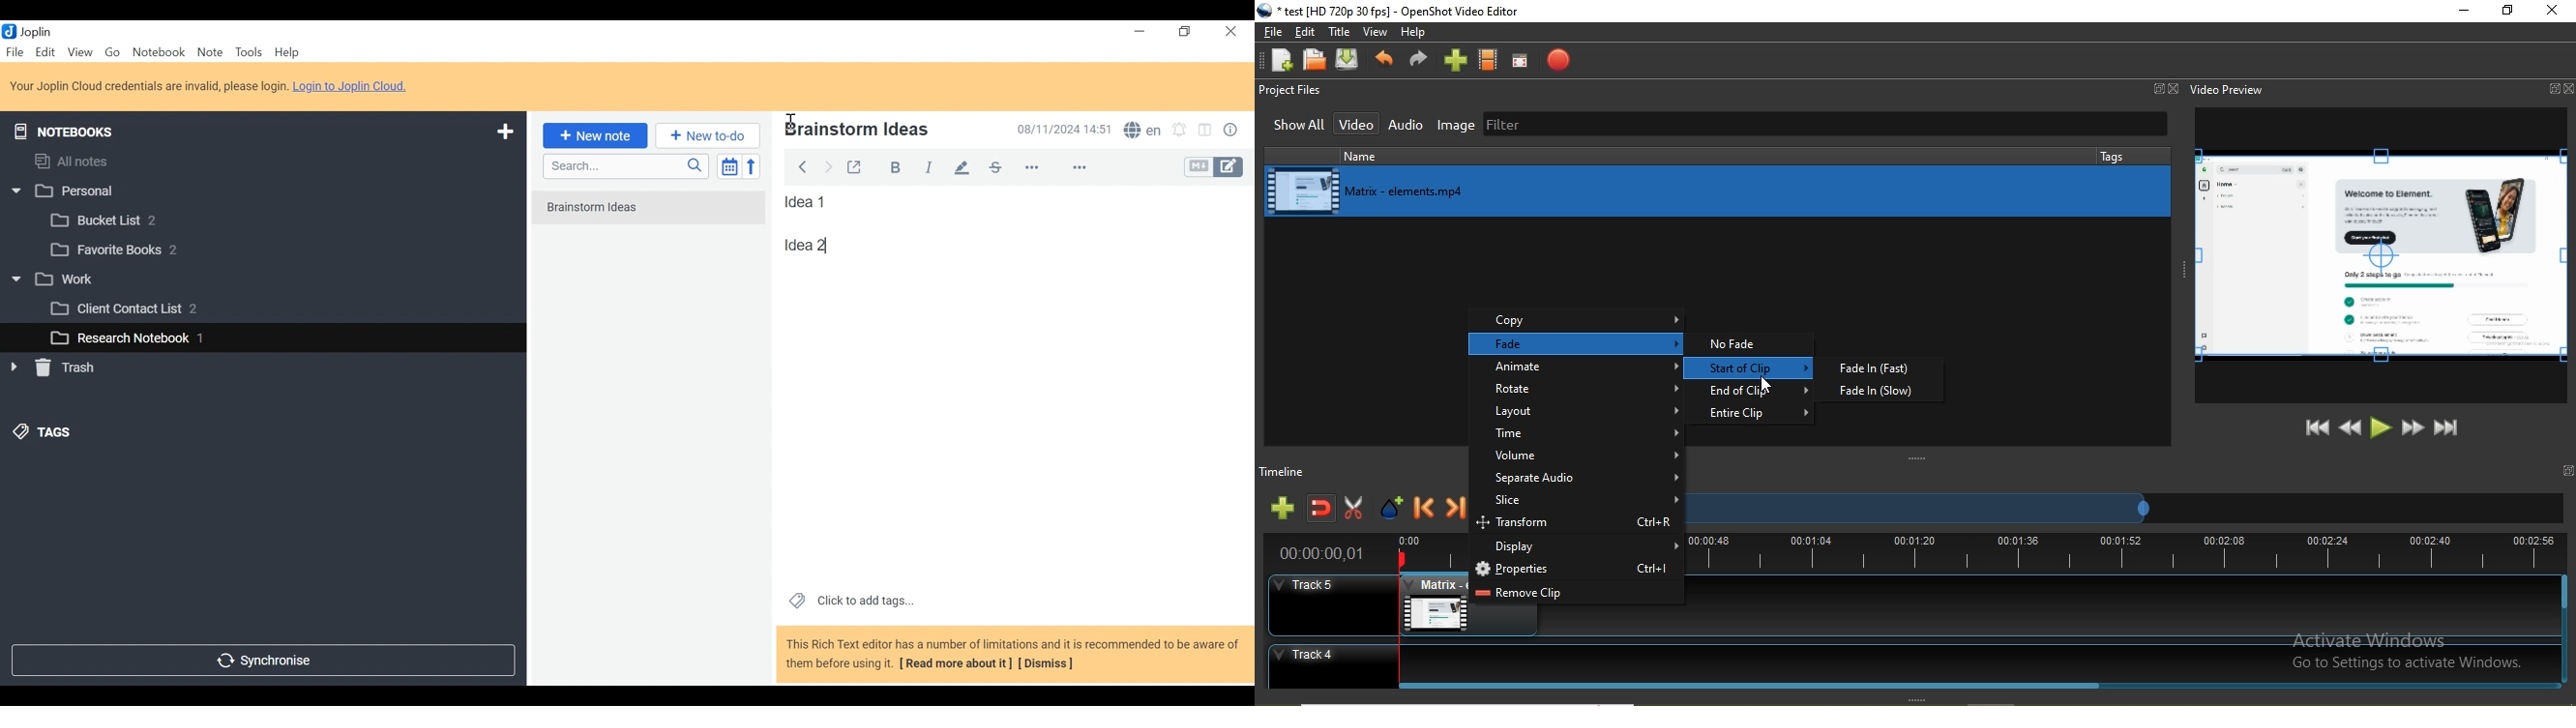  Describe the element at coordinates (80, 52) in the screenshot. I see `View` at that location.